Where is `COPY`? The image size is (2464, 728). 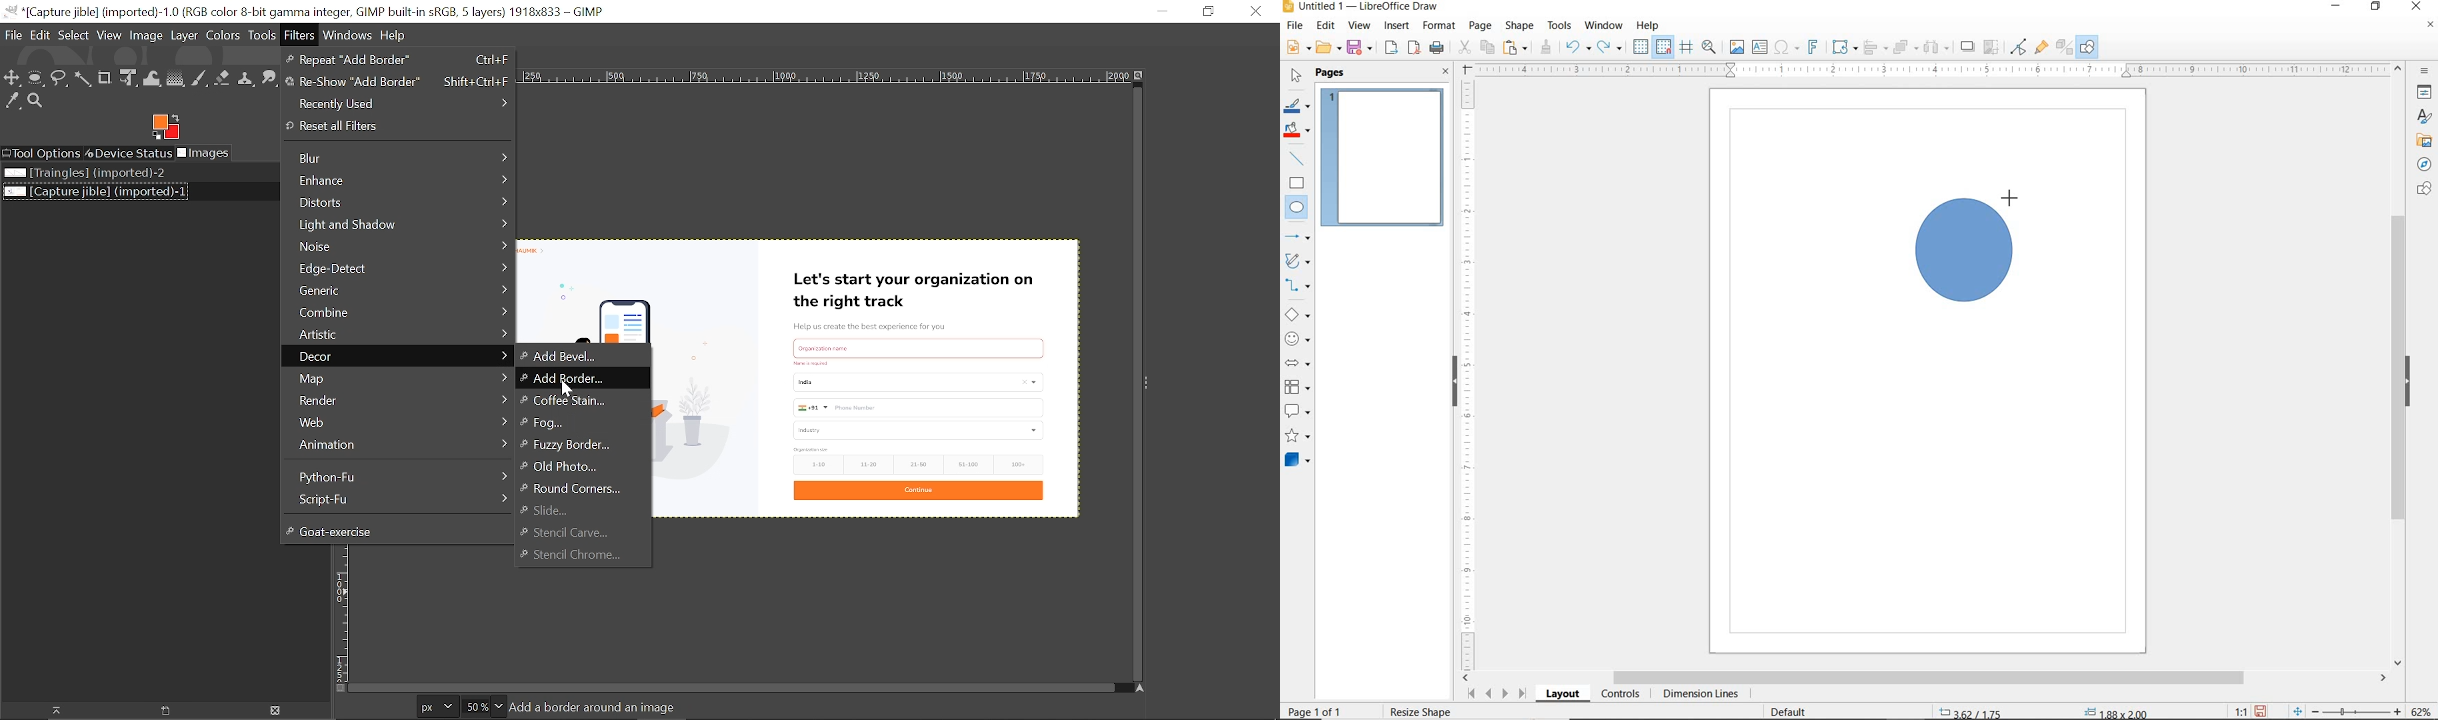 COPY is located at coordinates (1488, 46).